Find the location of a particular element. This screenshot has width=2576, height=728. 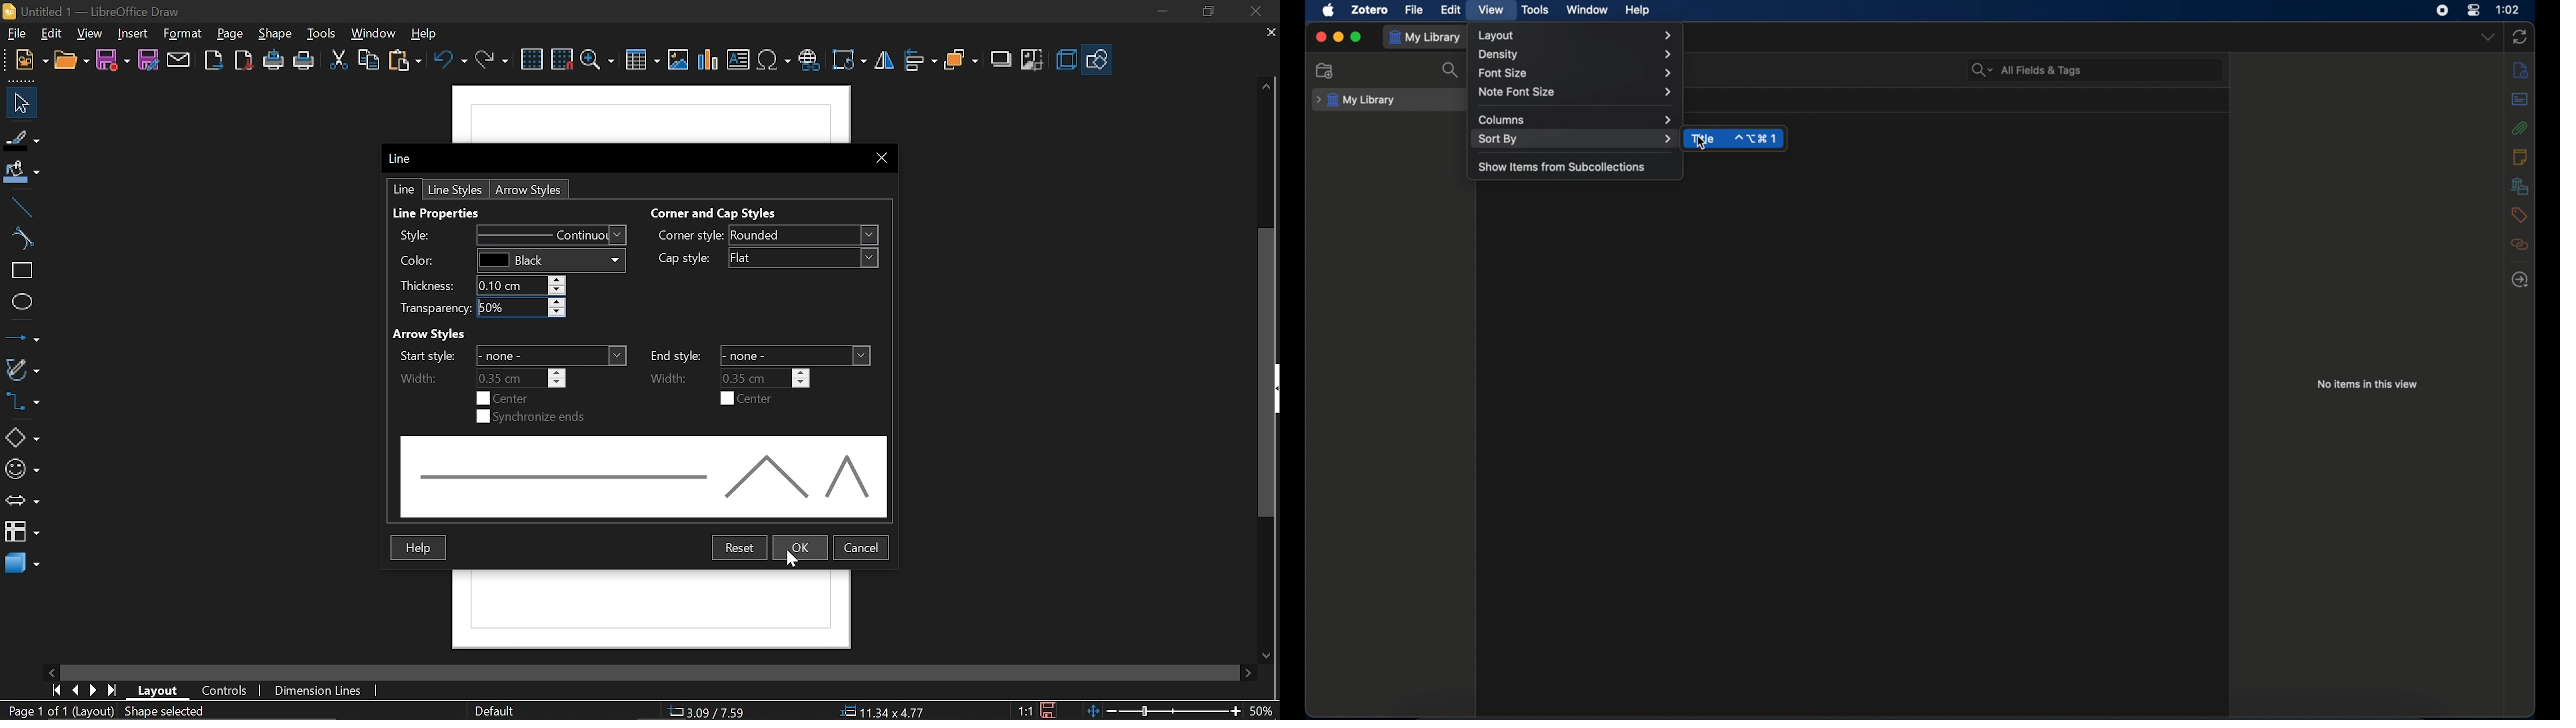

close tab is located at coordinates (1271, 34).